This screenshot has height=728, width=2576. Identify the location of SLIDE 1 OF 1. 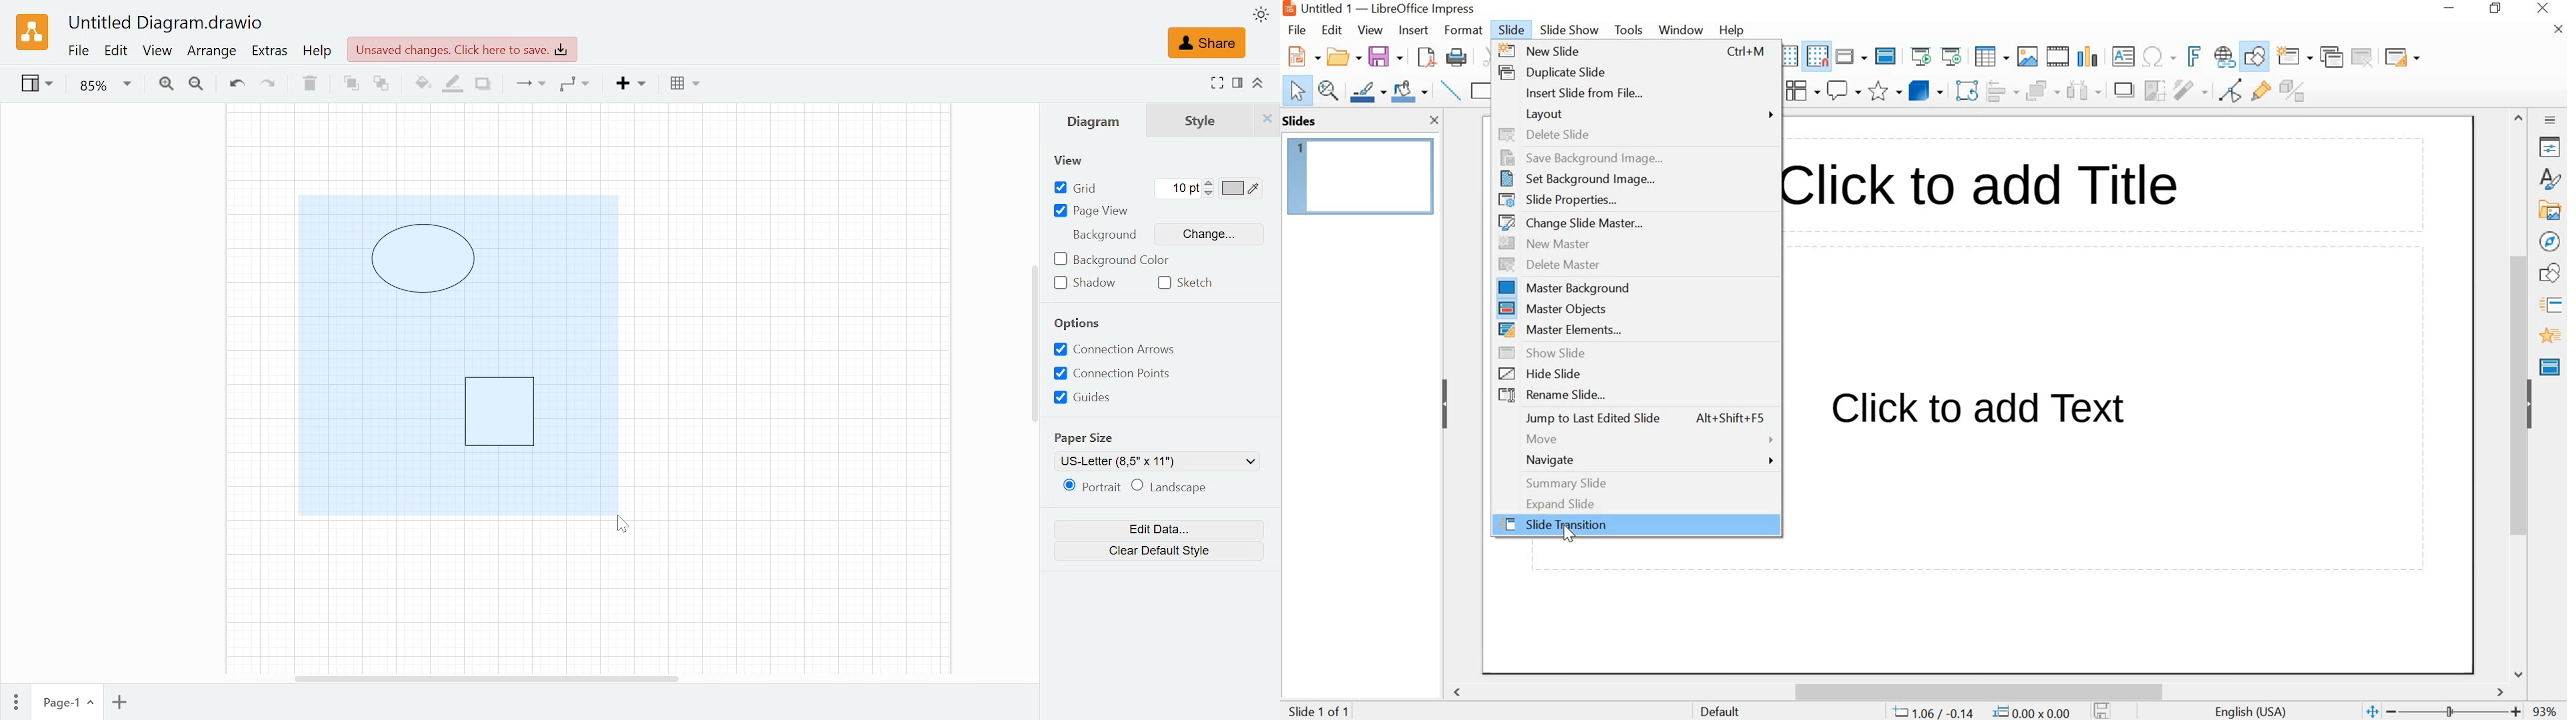
(1322, 712).